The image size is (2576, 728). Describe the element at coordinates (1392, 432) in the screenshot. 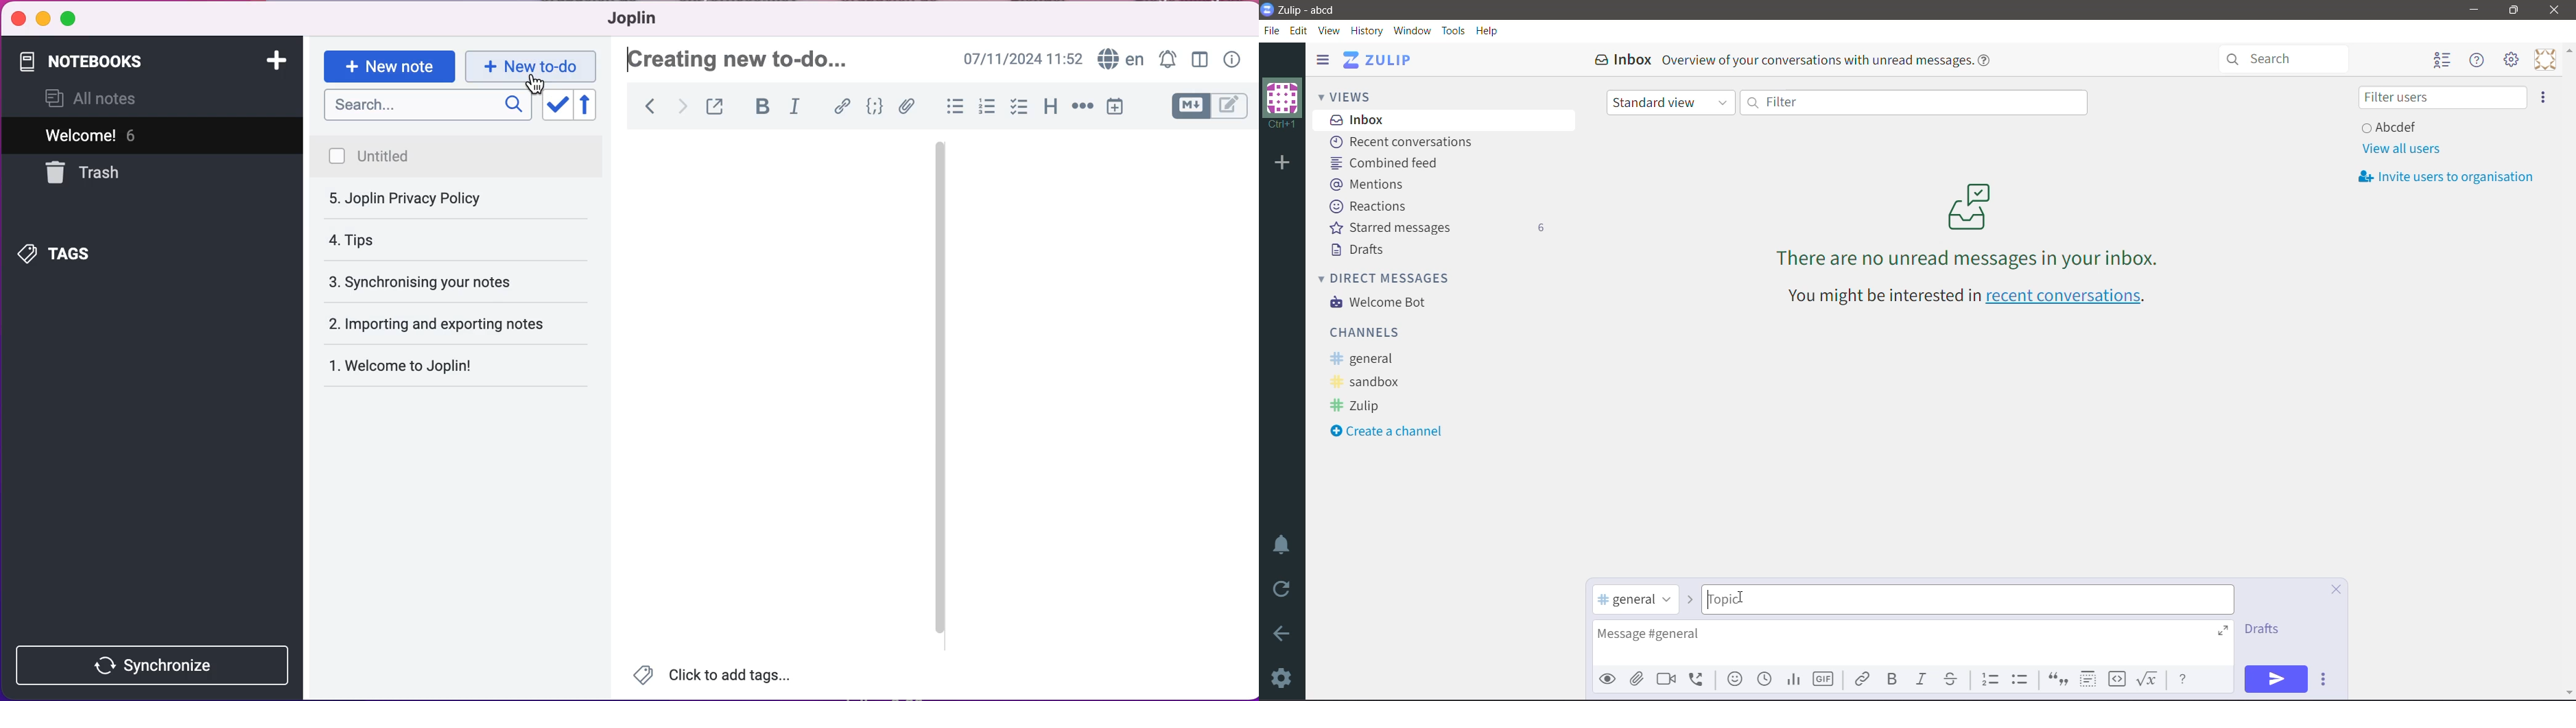

I see `Create a Channel` at that location.